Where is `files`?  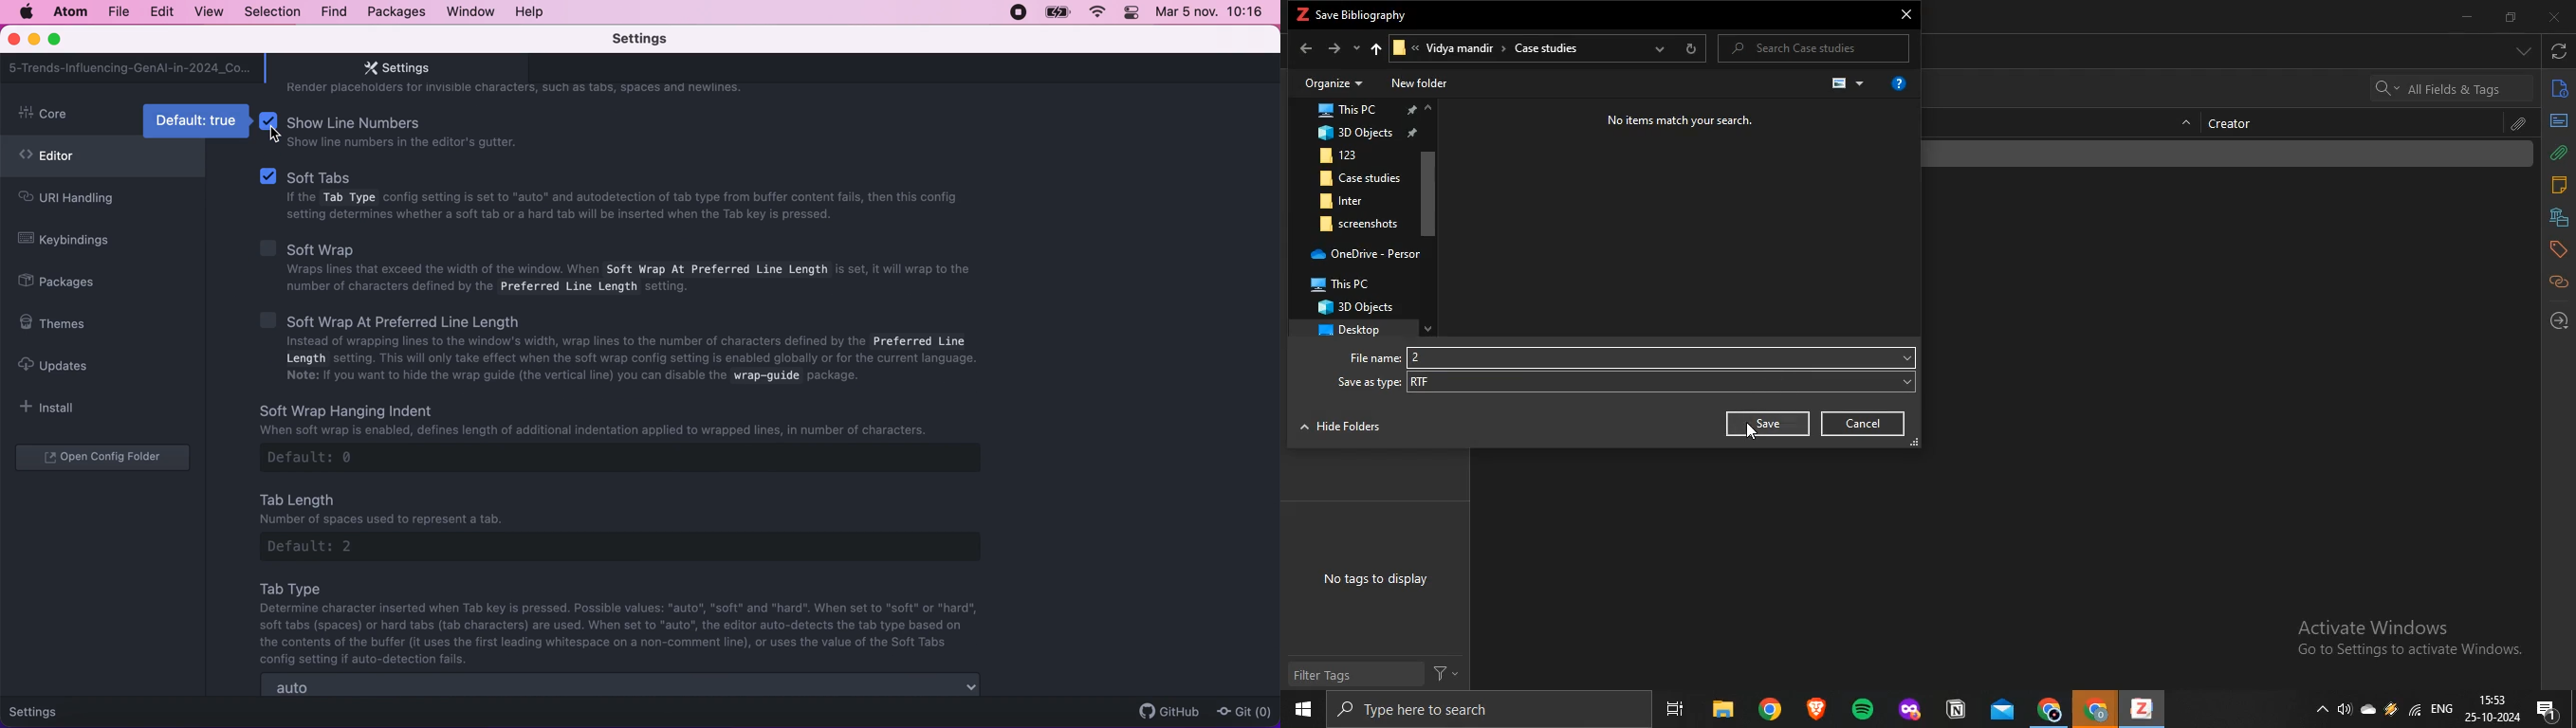
files is located at coordinates (1721, 709).